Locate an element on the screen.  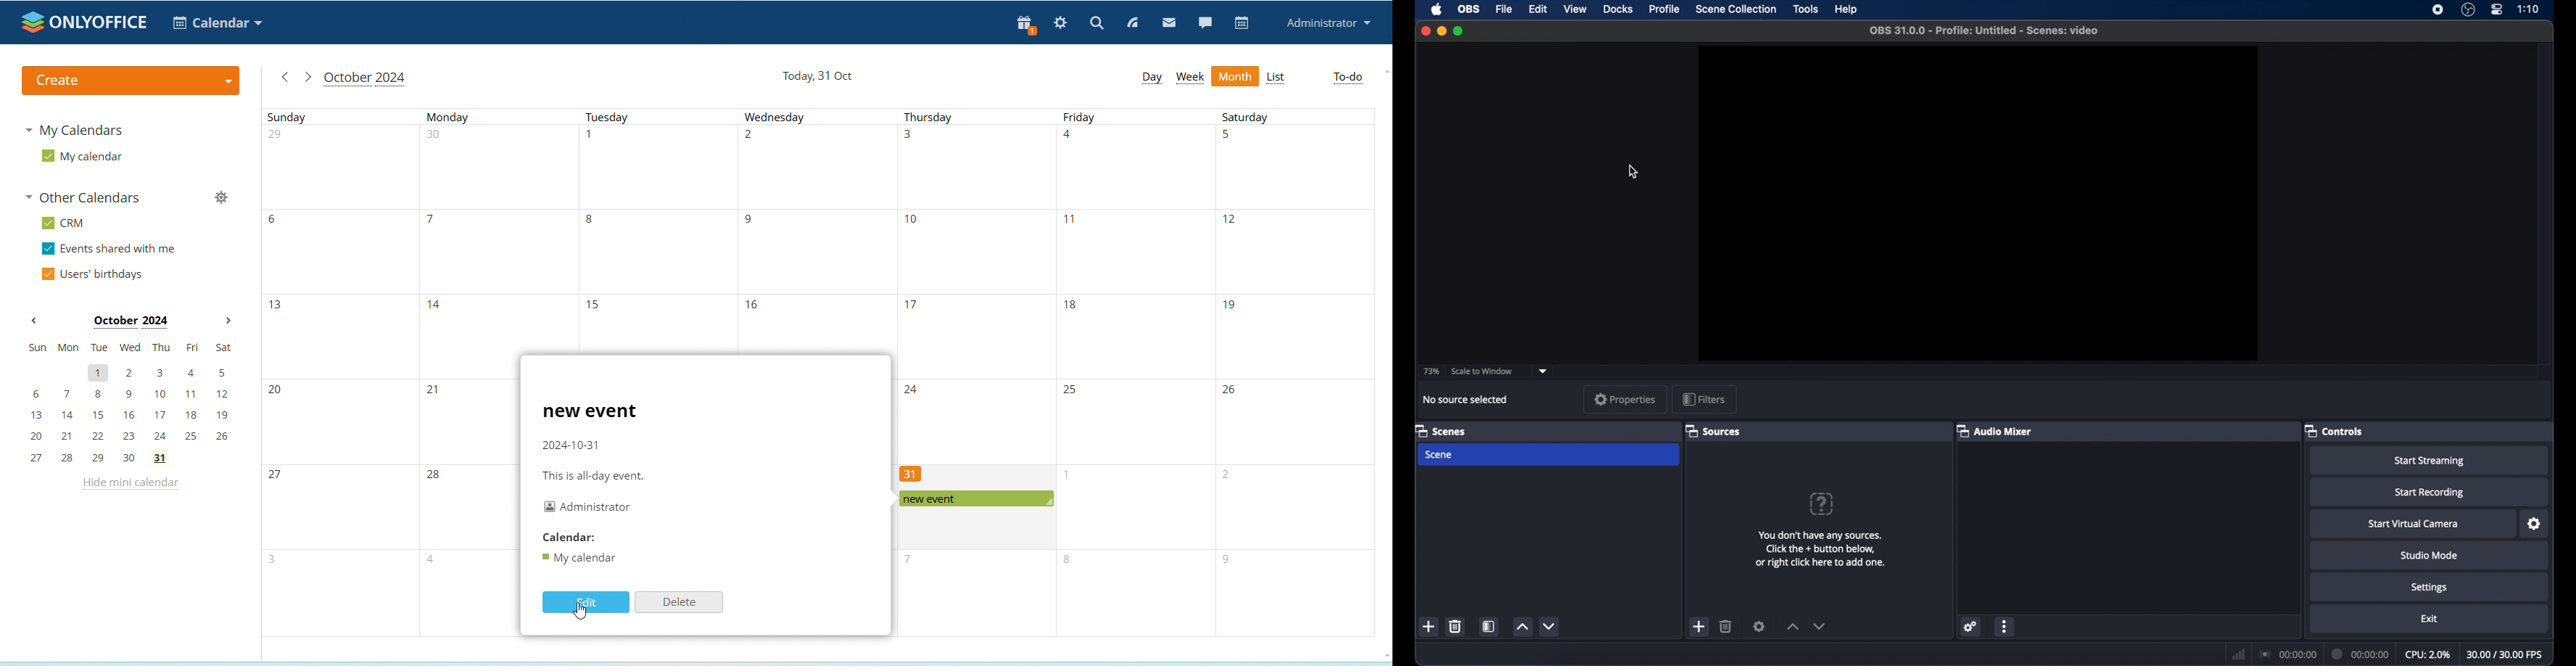
increment is located at coordinates (1521, 627).